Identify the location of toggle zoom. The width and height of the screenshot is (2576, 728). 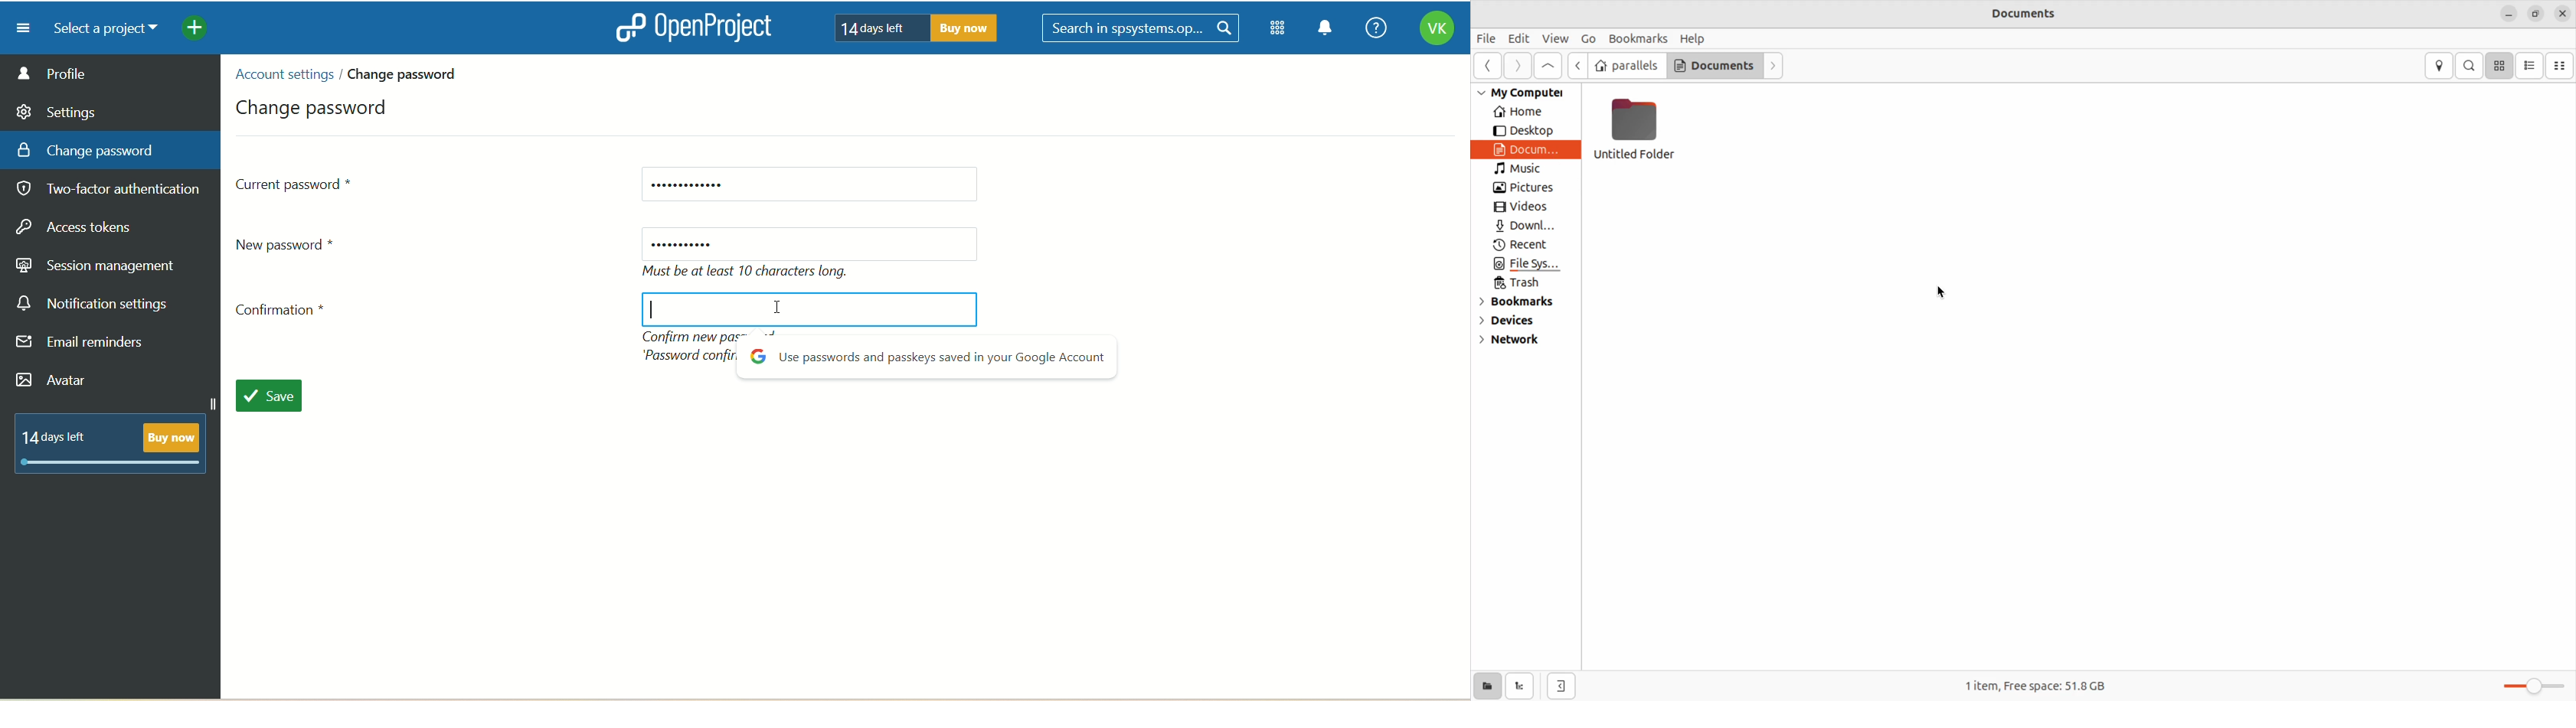
(2521, 684).